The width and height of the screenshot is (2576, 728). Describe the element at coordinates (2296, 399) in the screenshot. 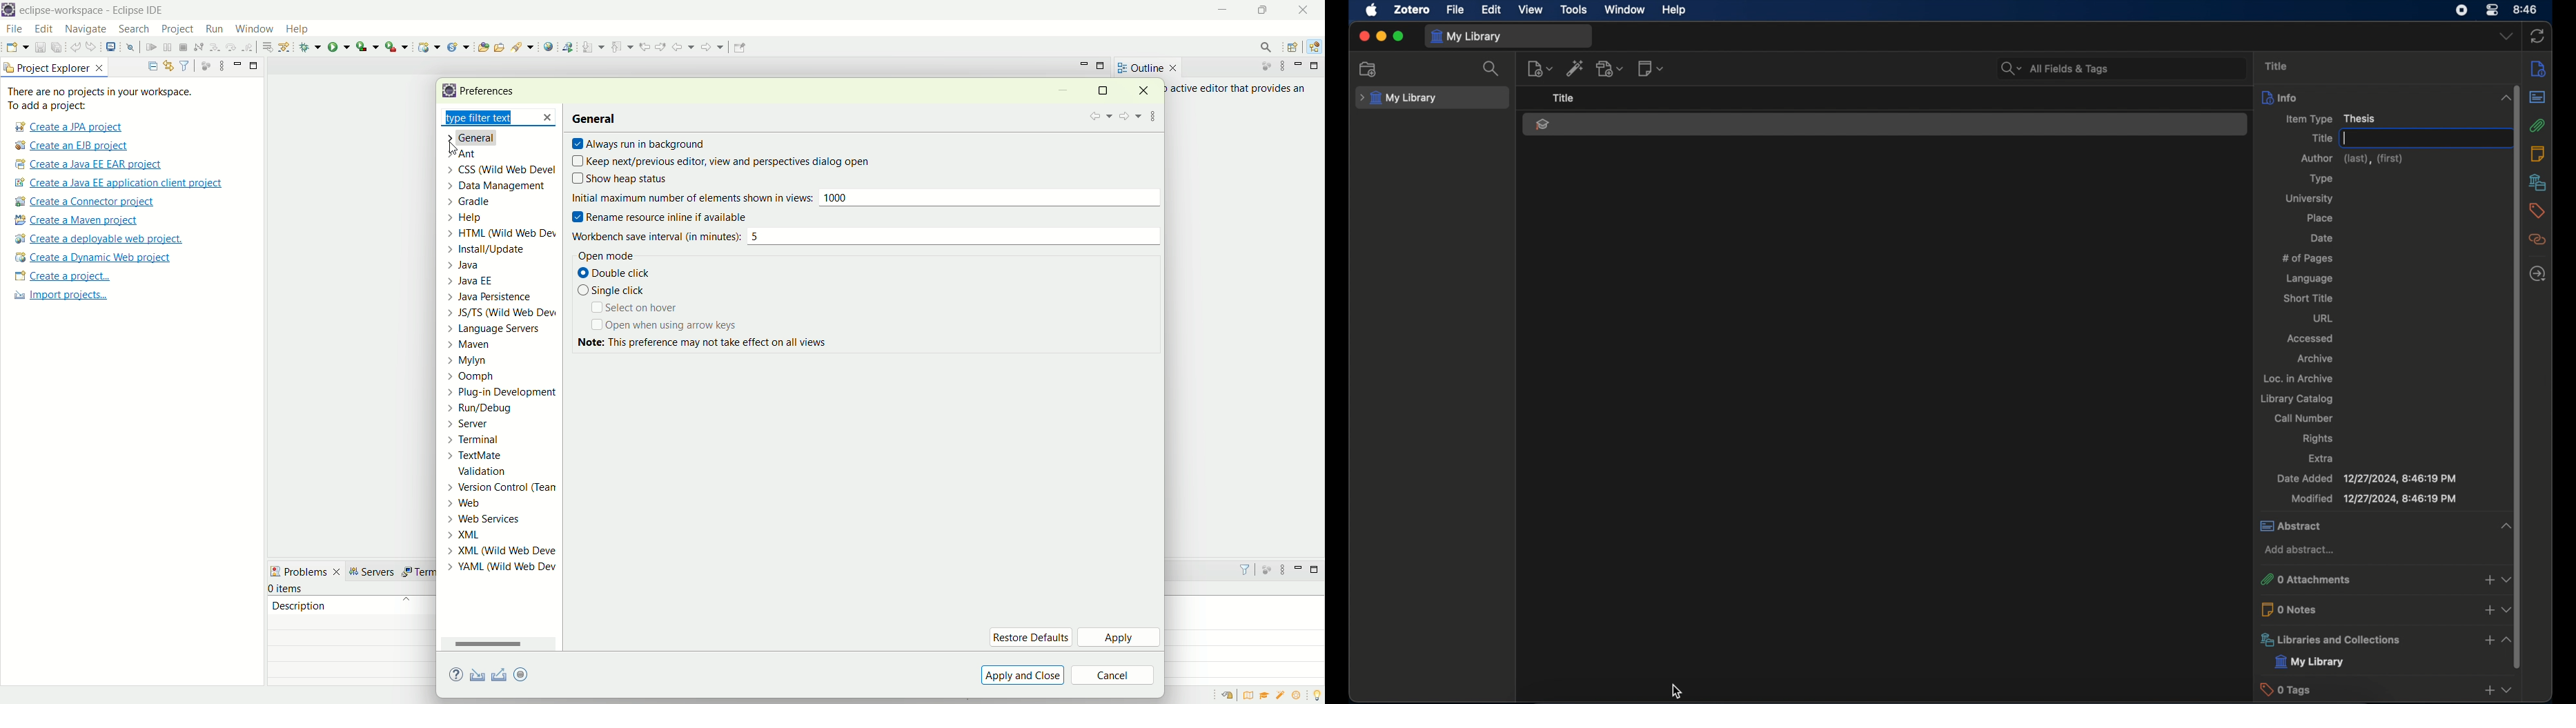

I see `library catalog` at that location.